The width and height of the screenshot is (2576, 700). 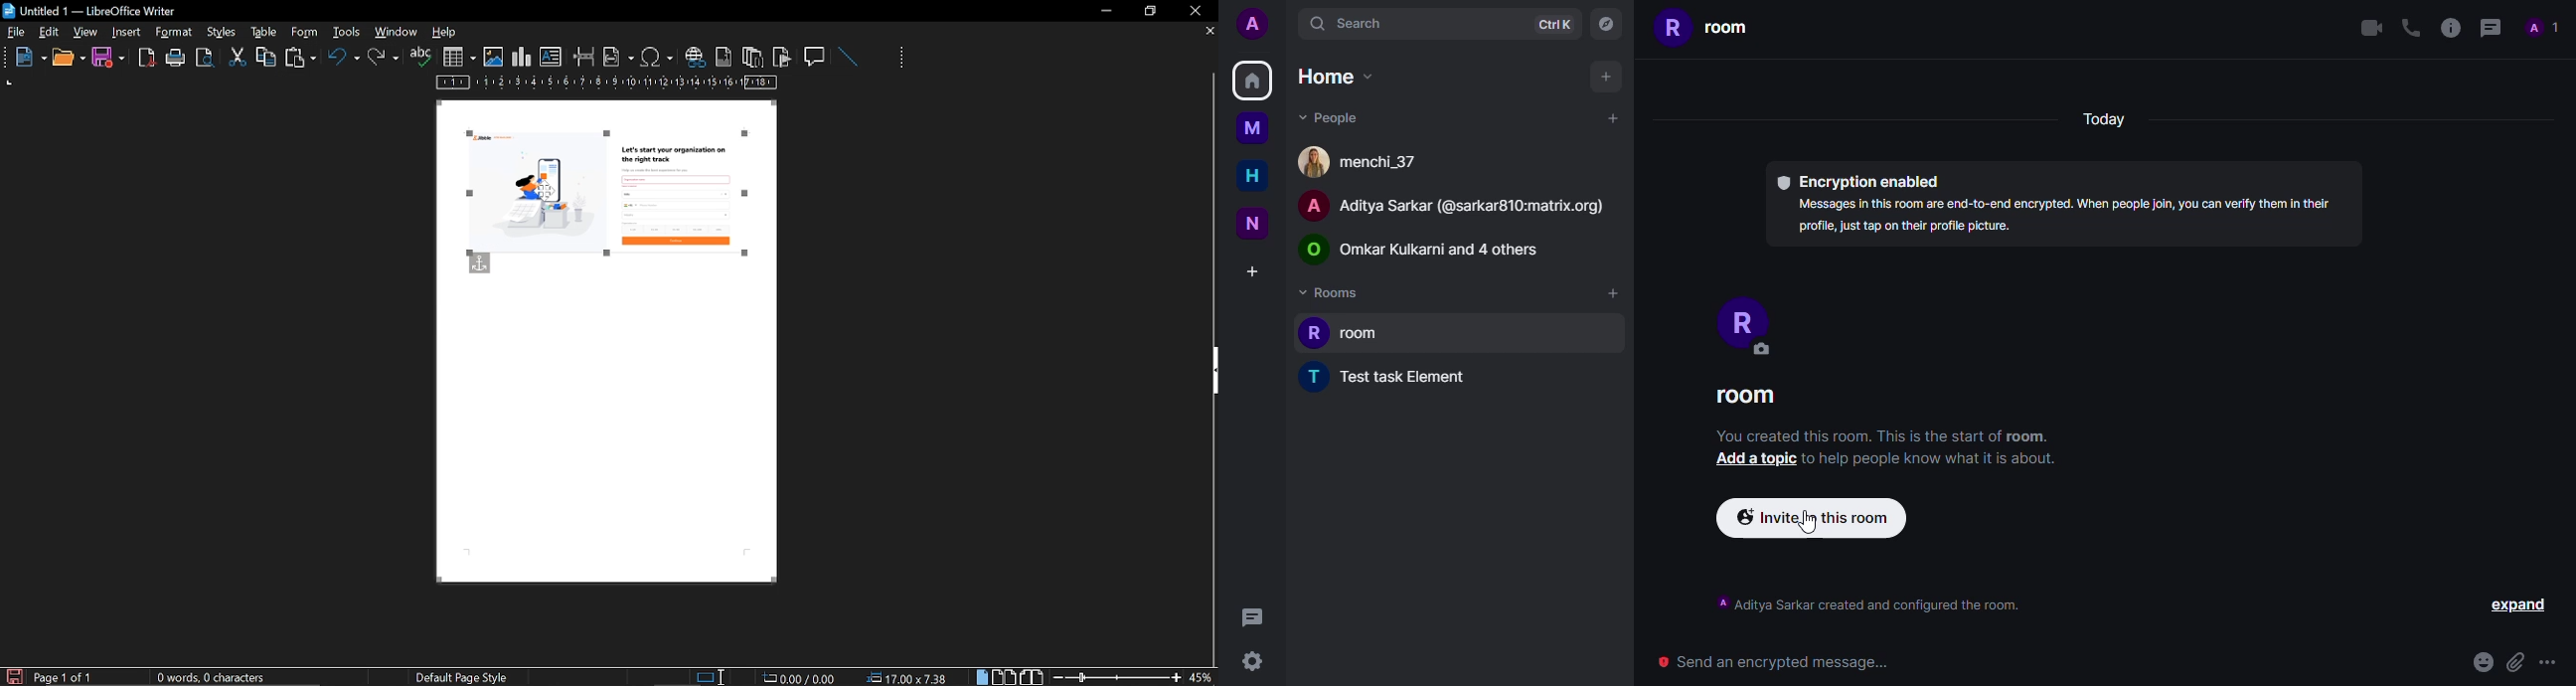 What do you see at coordinates (1767, 661) in the screenshot?
I see `send an encrypted message` at bounding box center [1767, 661].